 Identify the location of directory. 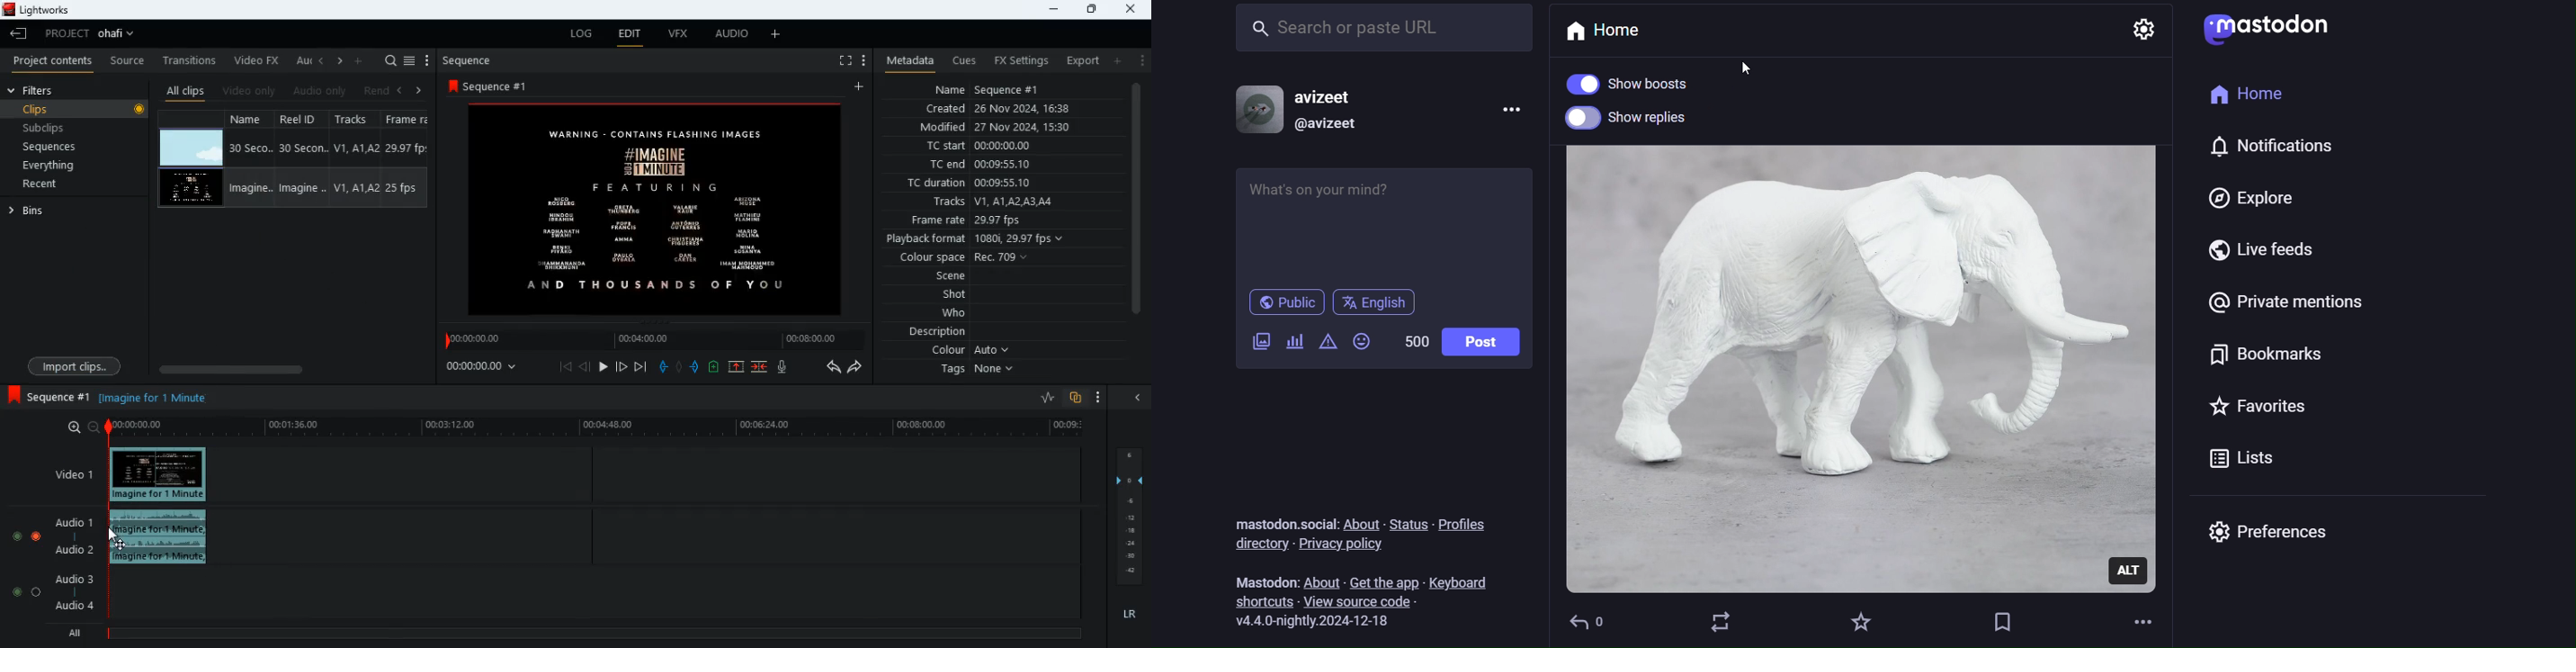
(1258, 544).